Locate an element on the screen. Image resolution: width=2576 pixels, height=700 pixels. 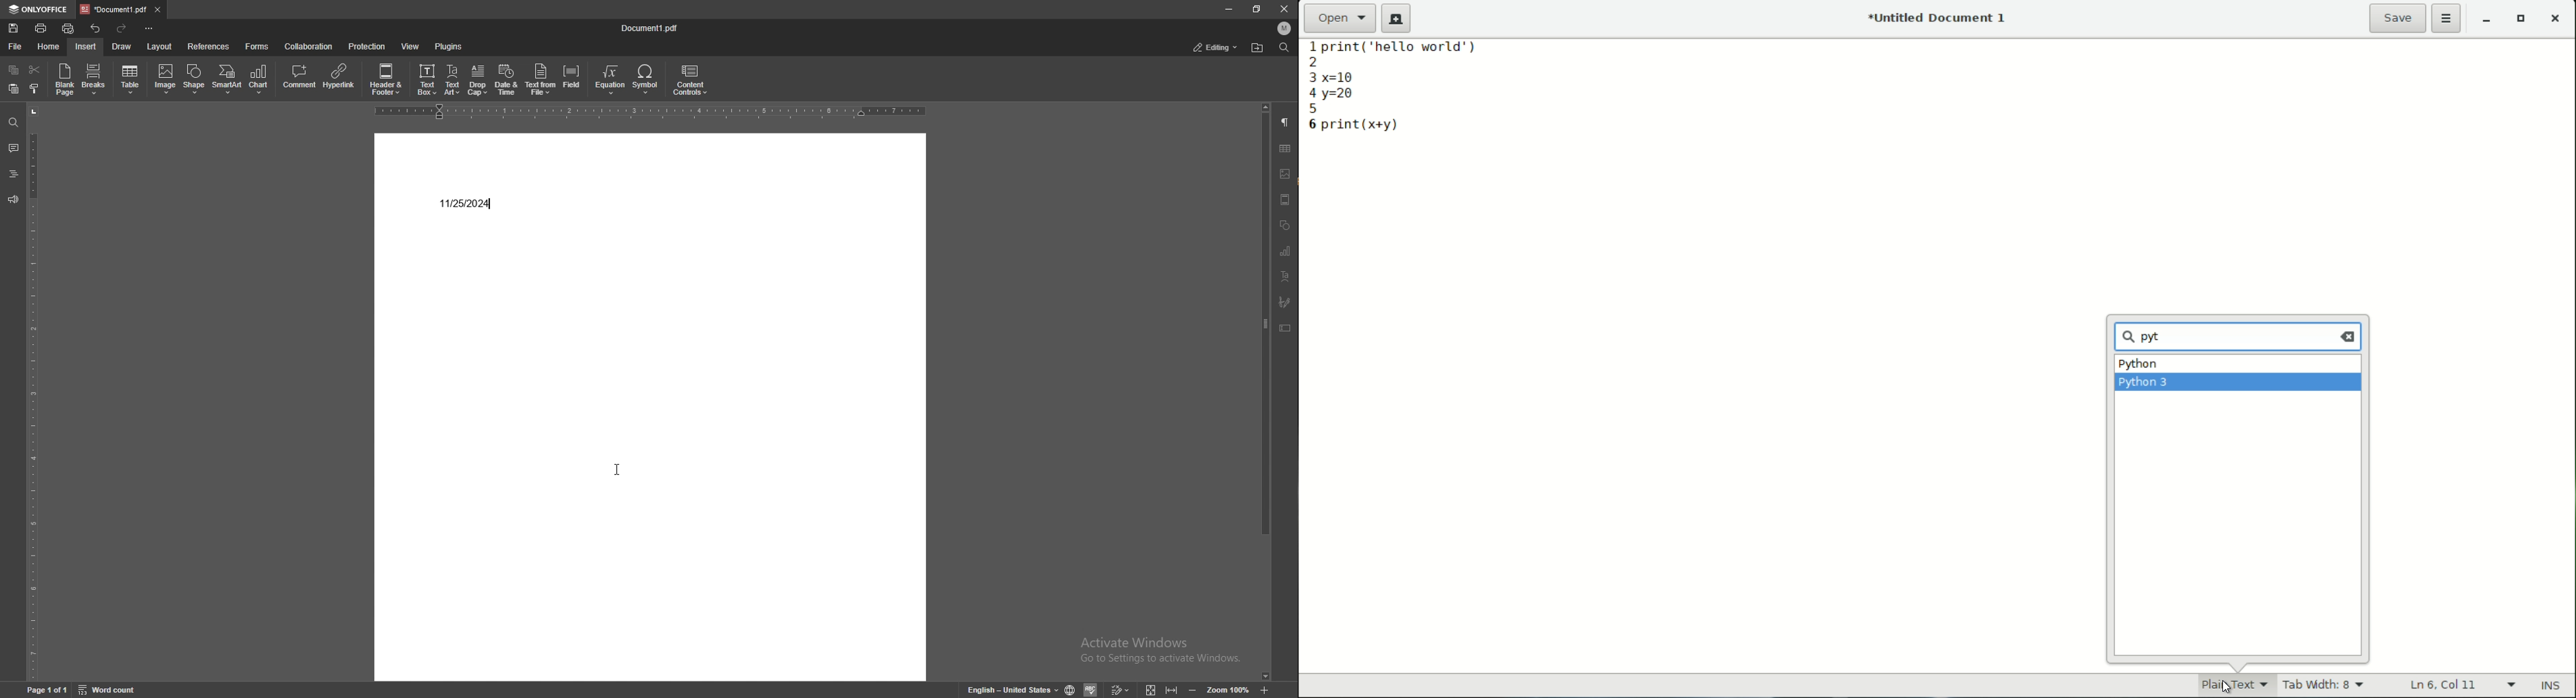
set doc language is located at coordinates (1071, 689).